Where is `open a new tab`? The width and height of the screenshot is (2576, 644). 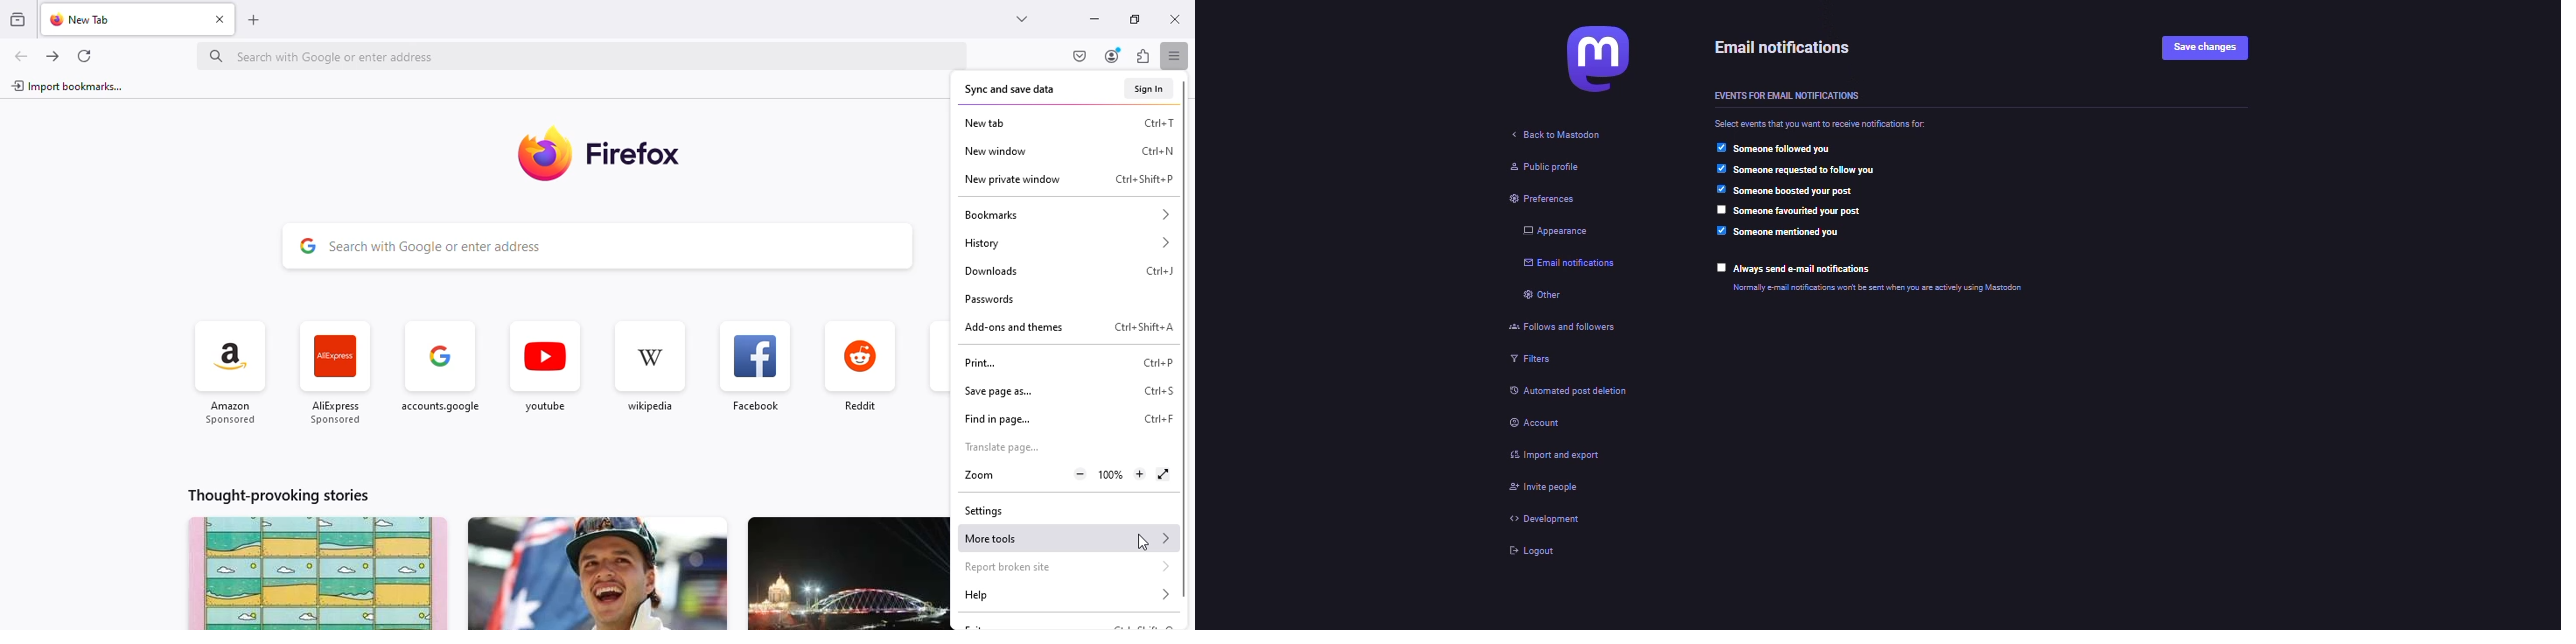
open a new tab is located at coordinates (253, 21).